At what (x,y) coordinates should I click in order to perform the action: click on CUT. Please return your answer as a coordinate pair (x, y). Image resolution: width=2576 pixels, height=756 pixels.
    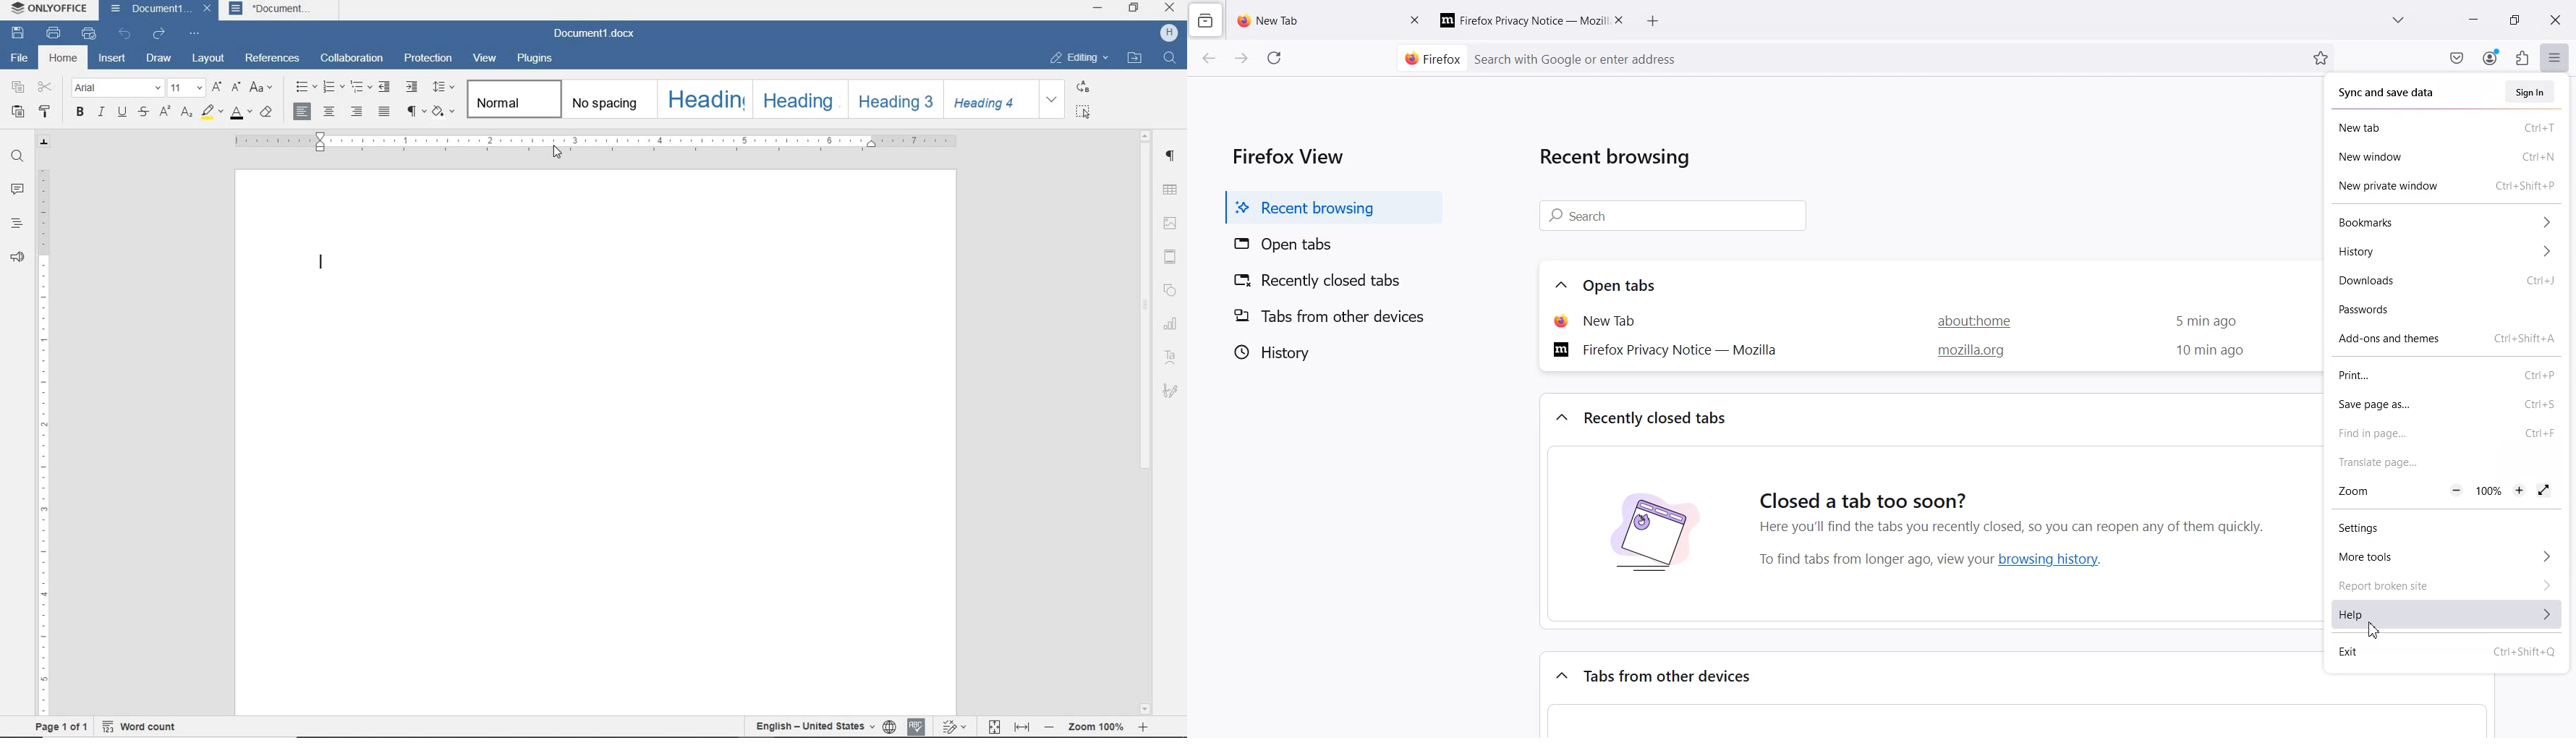
    Looking at the image, I should click on (44, 87).